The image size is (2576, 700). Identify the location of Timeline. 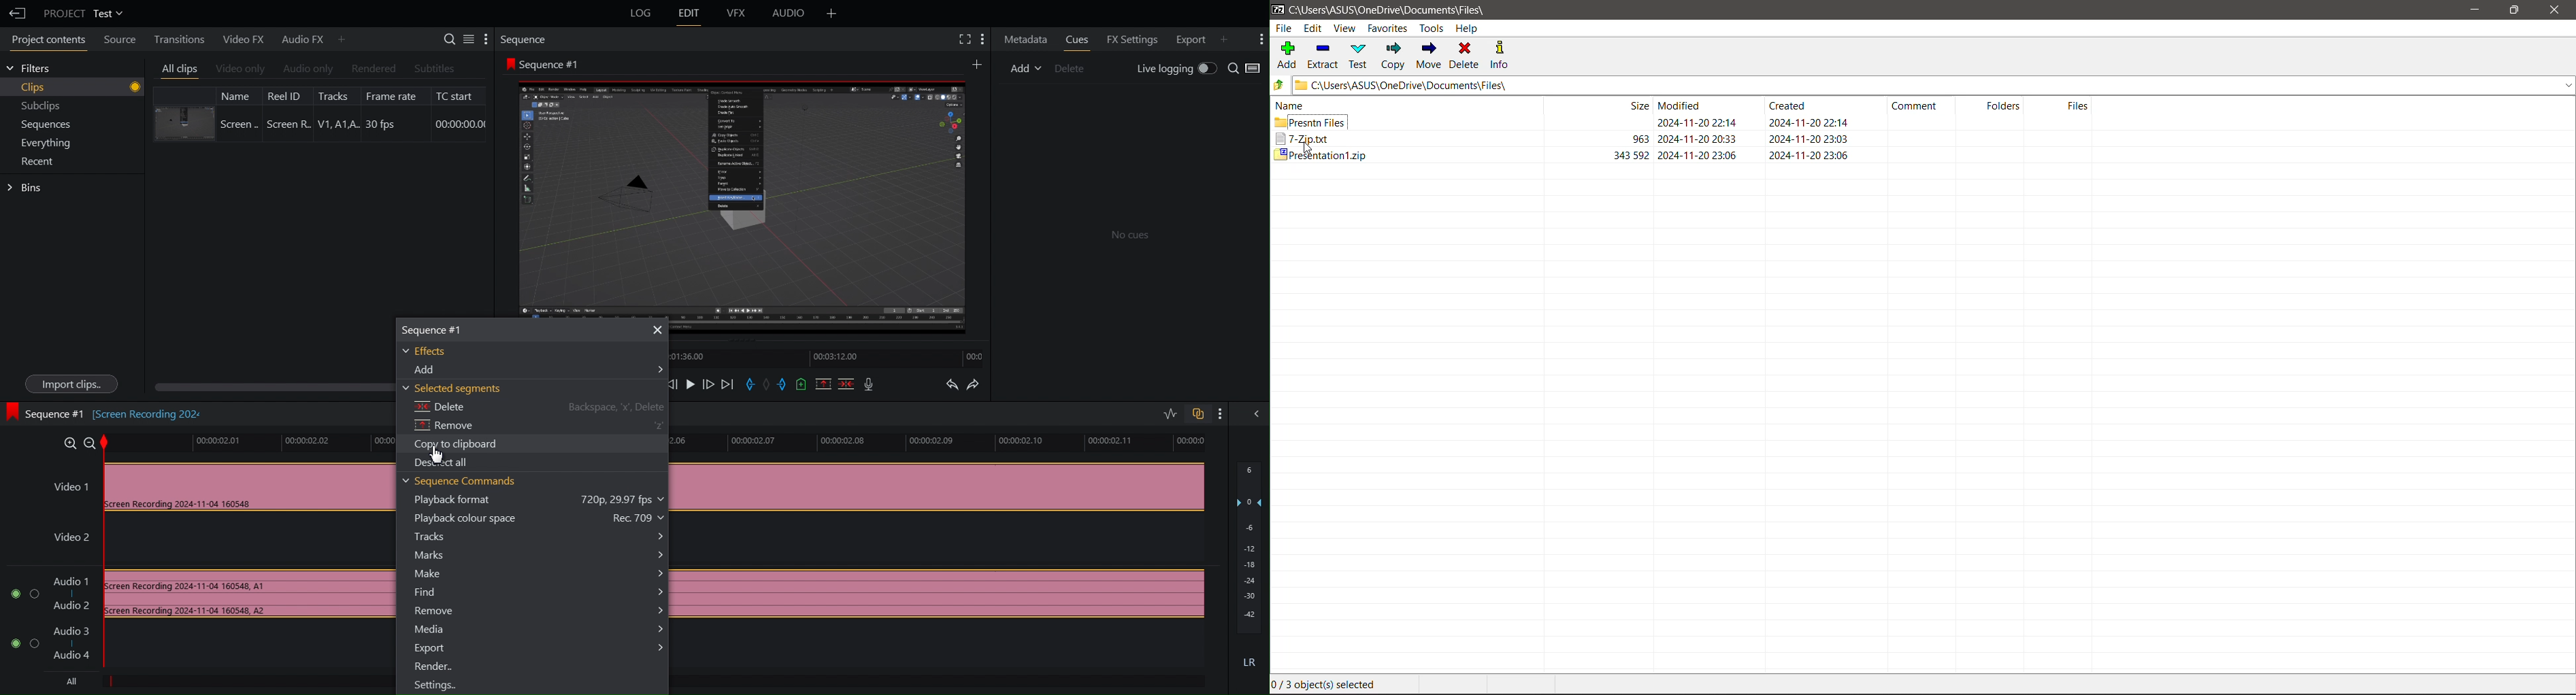
(829, 360).